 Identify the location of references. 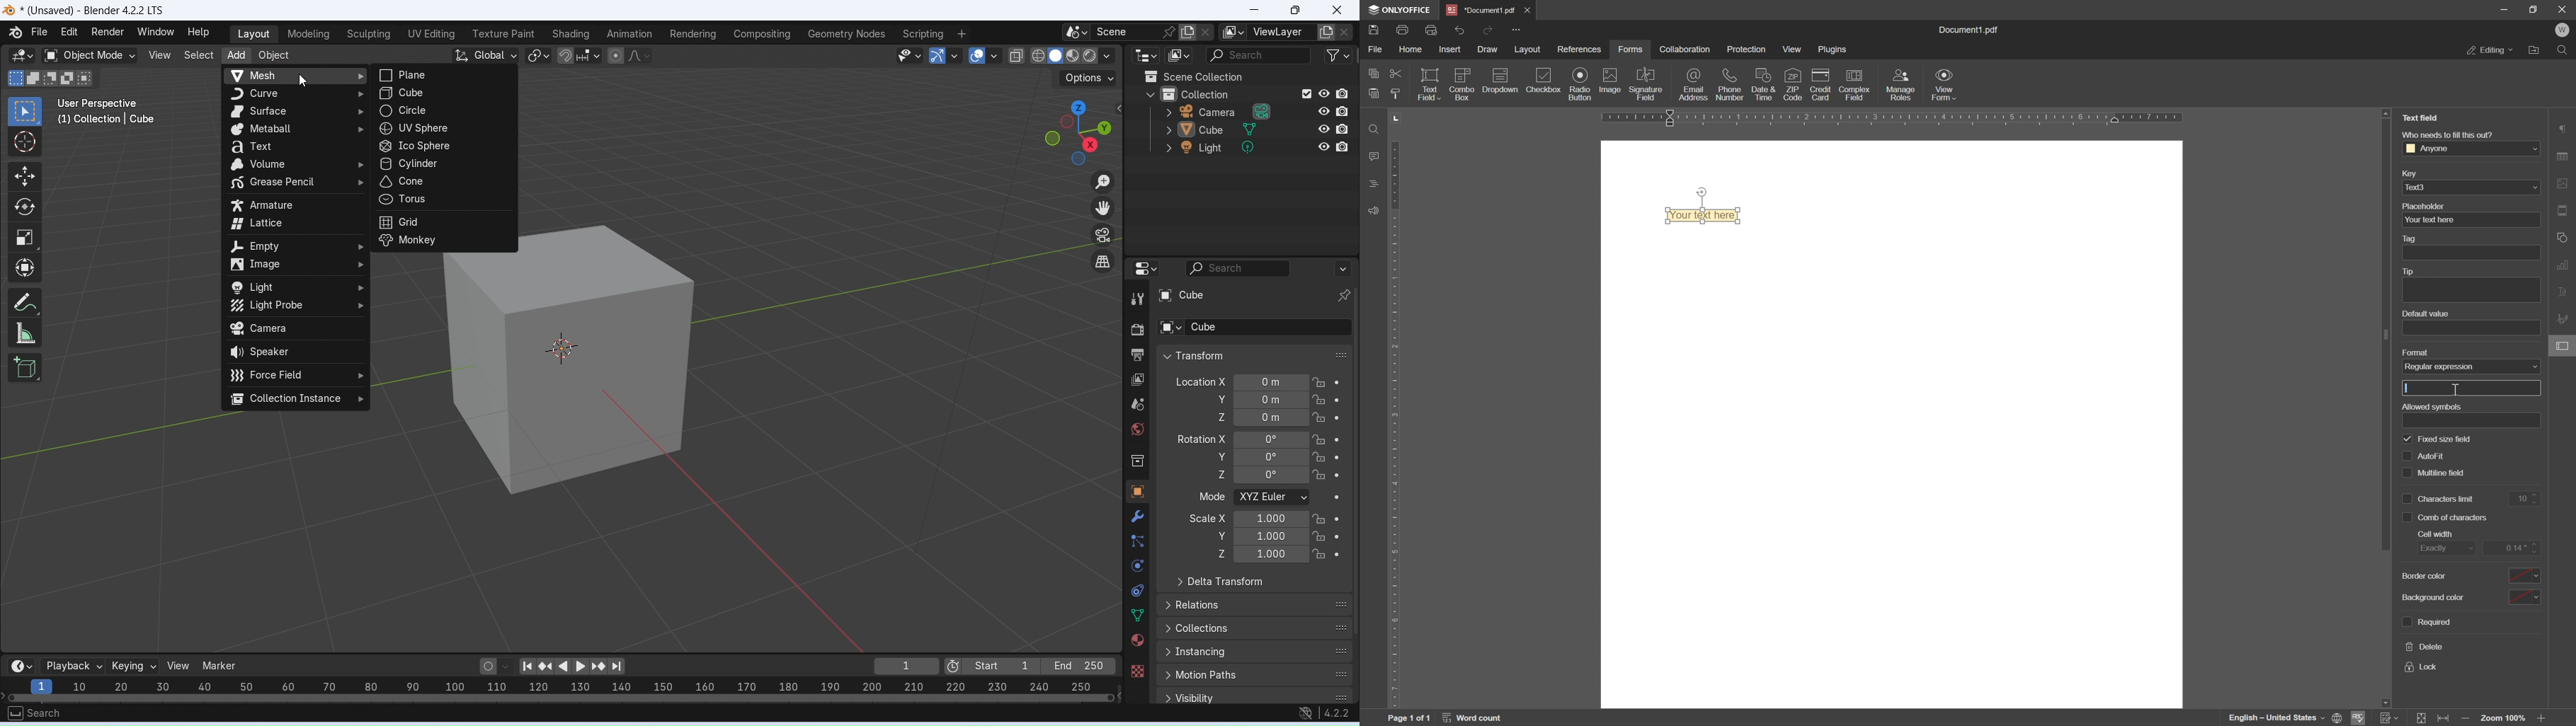
(1580, 49).